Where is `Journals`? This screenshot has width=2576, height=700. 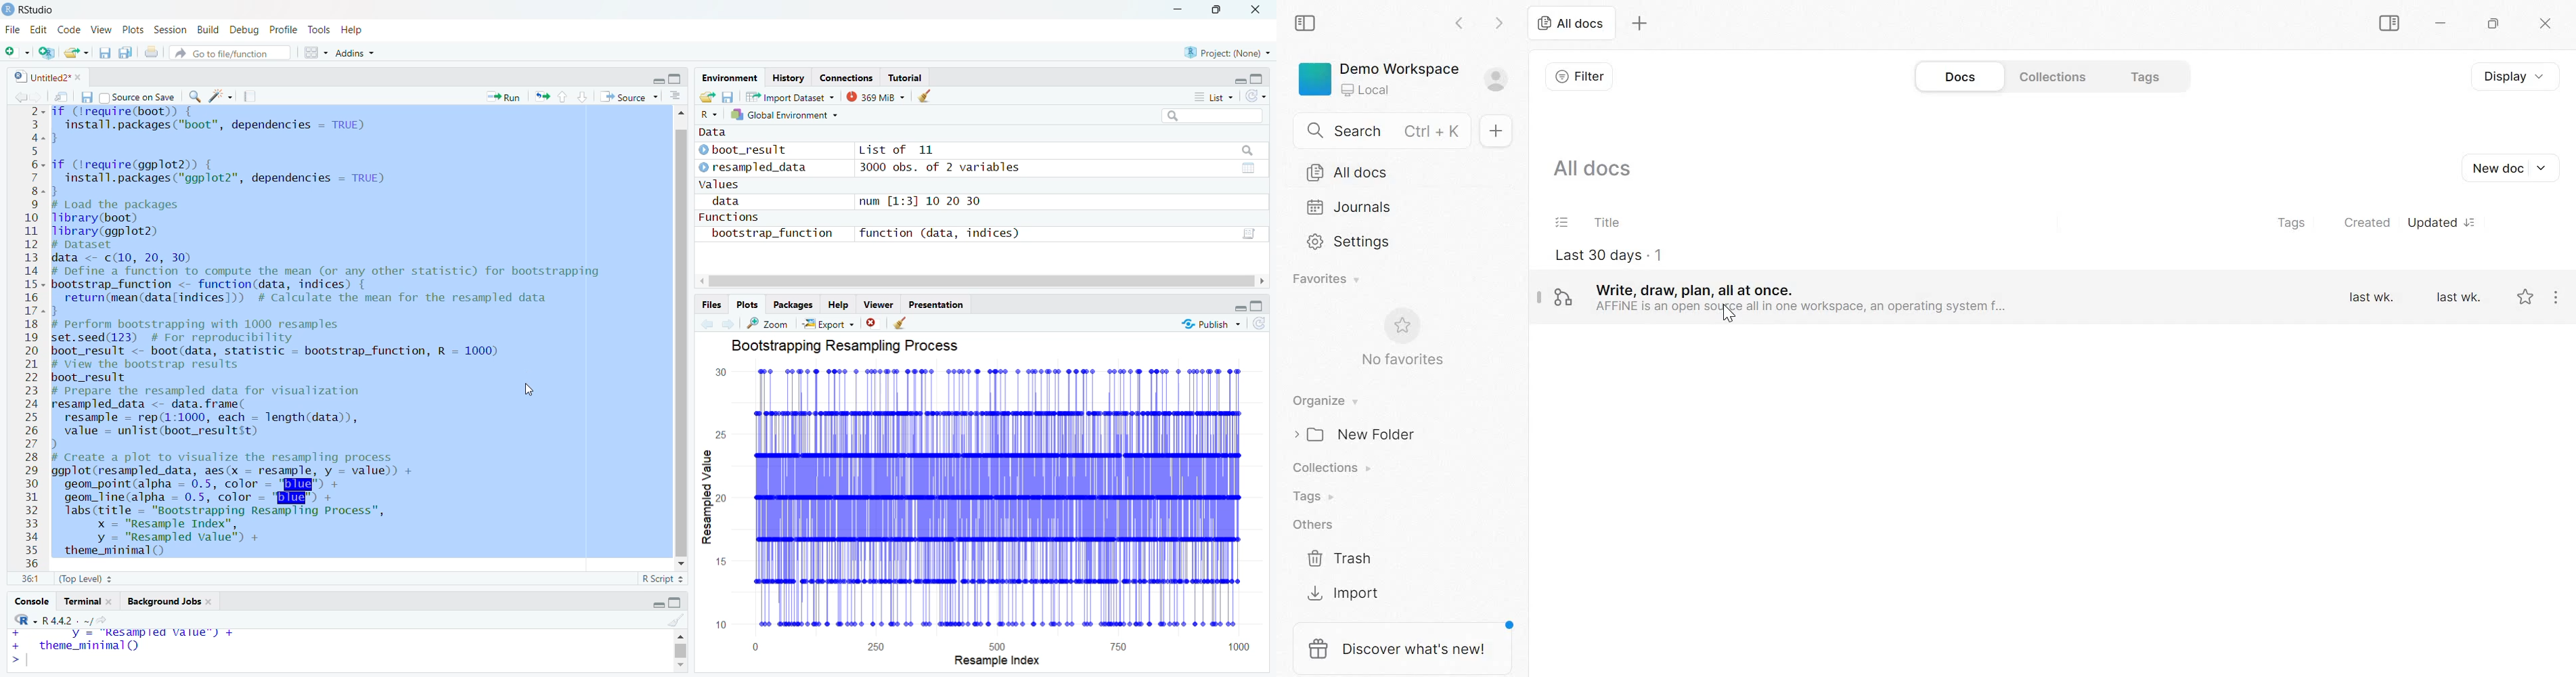
Journals is located at coordinates (1358, 209).